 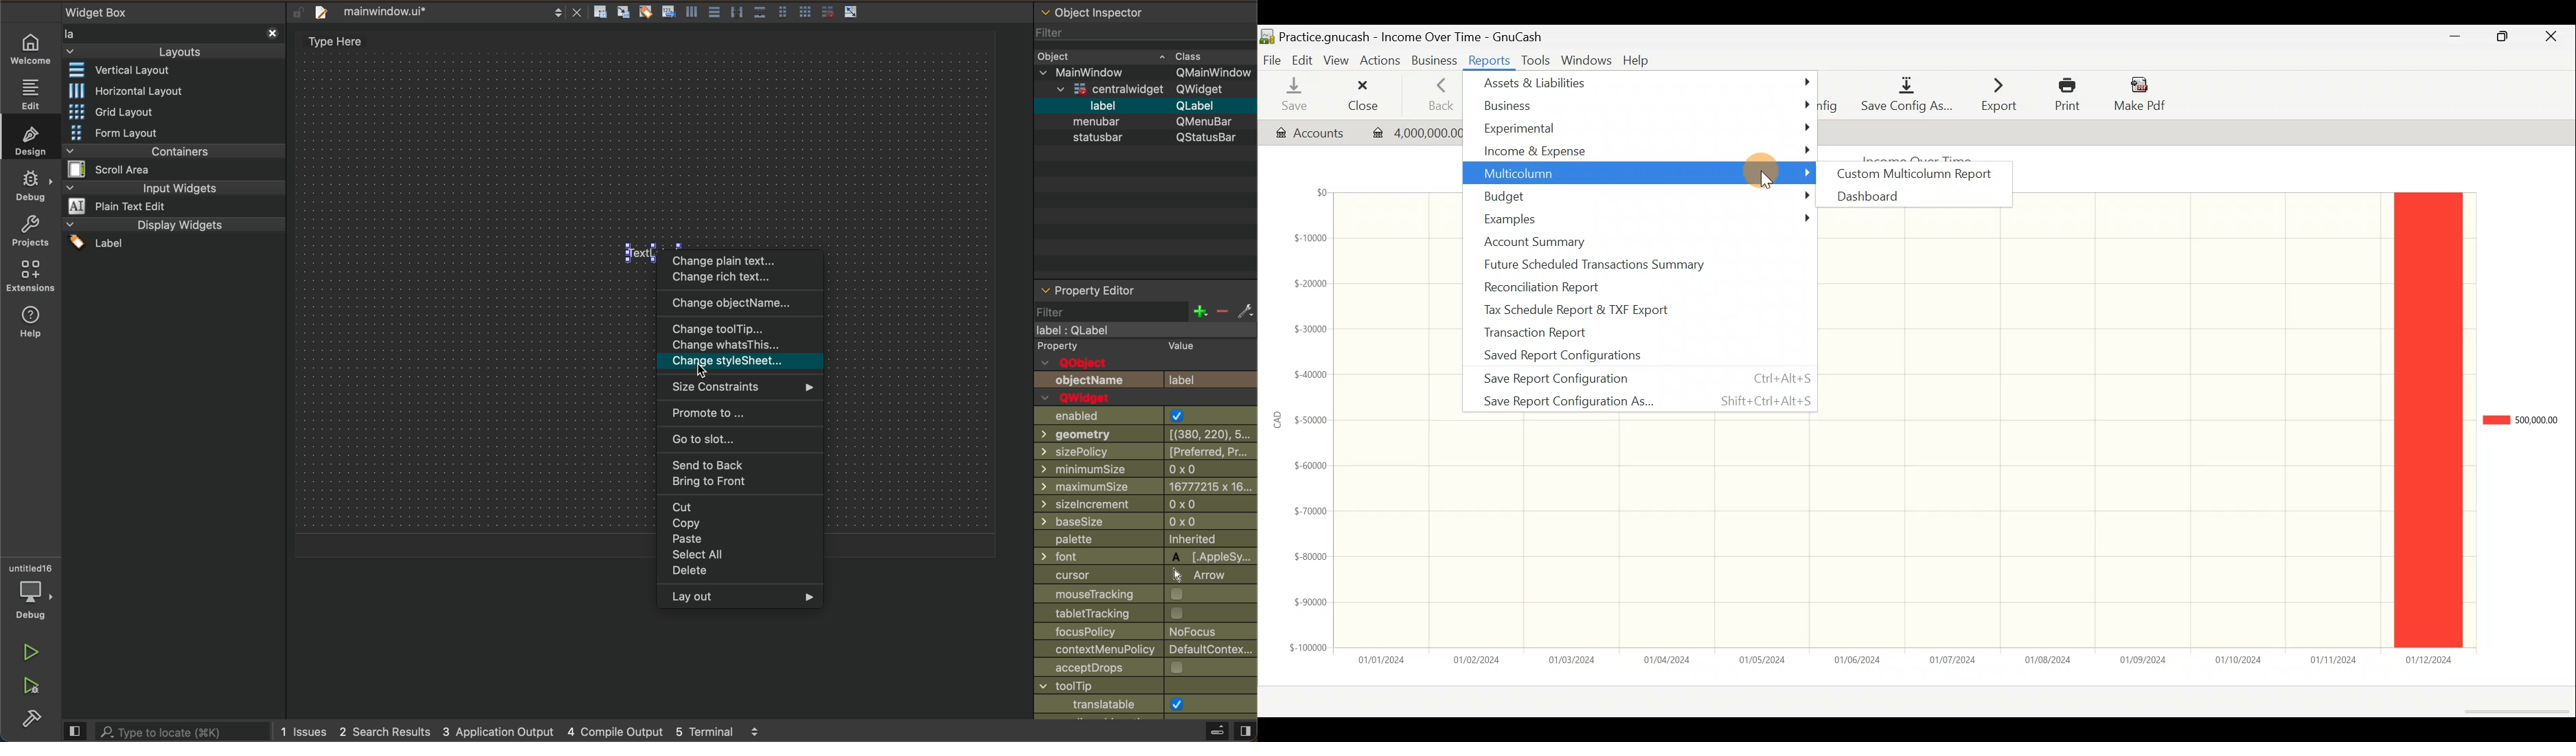 I want to click on run and debug, so click(x=32, y=687).